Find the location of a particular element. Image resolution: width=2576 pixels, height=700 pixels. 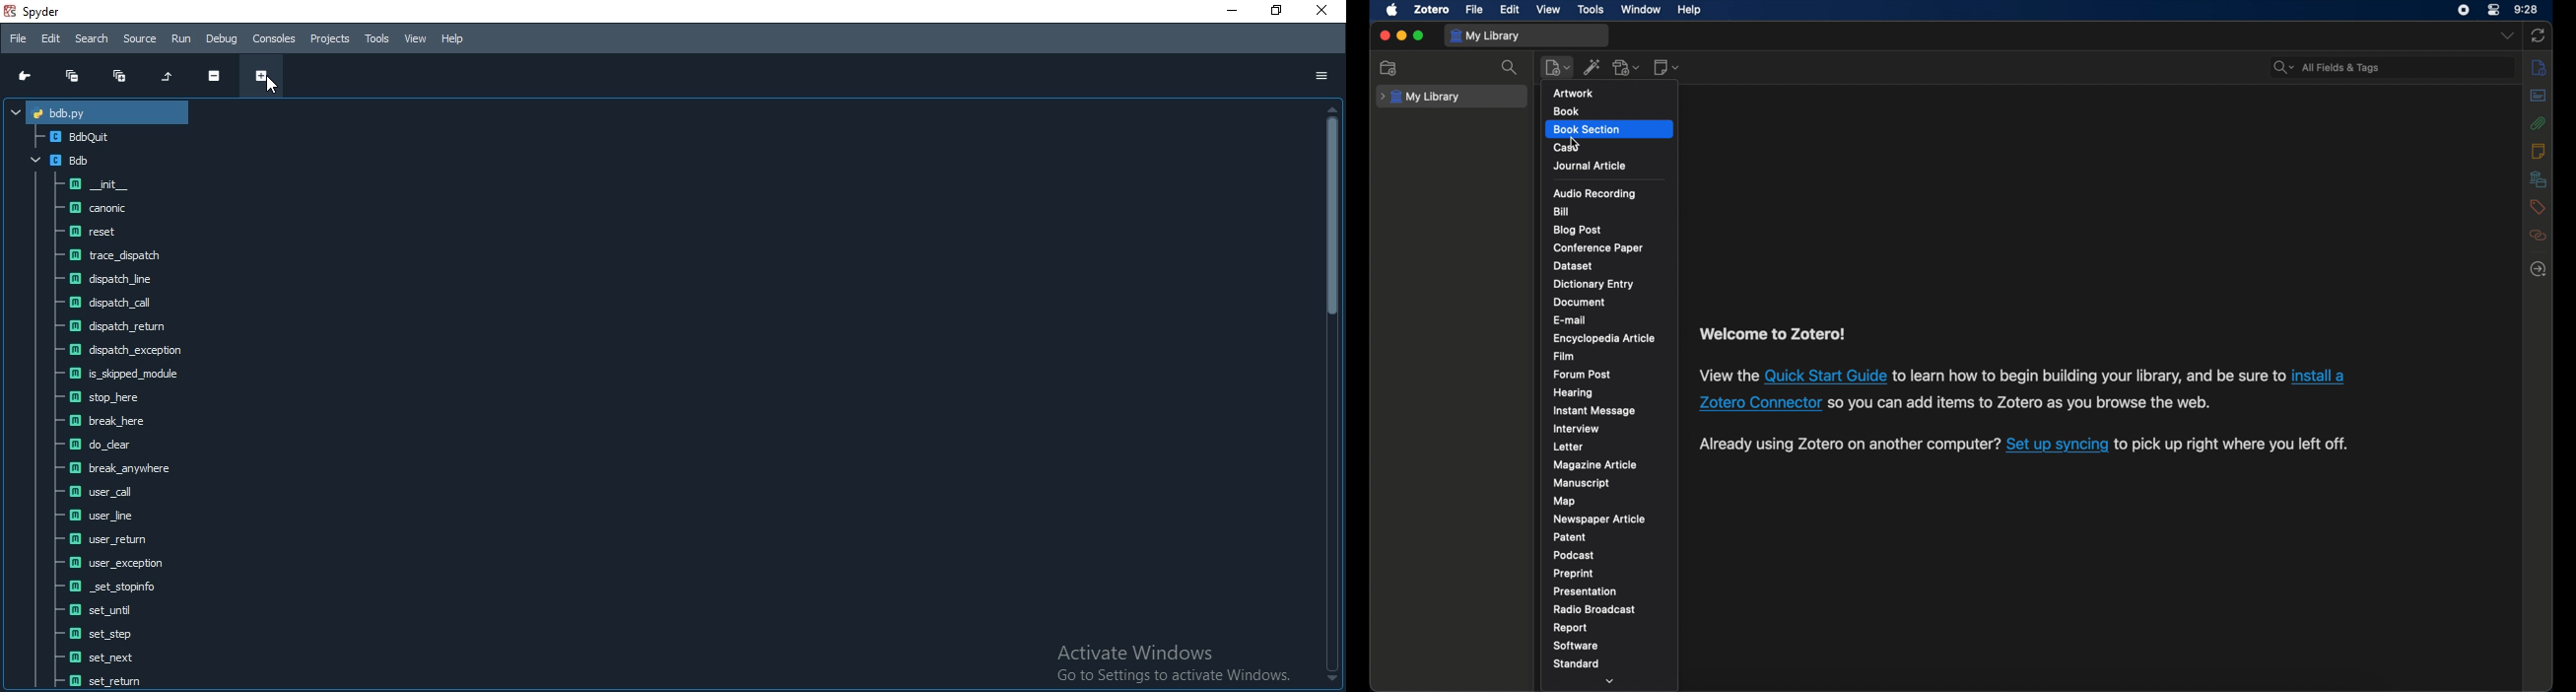

cursor is located at coordinates (1575, 143).